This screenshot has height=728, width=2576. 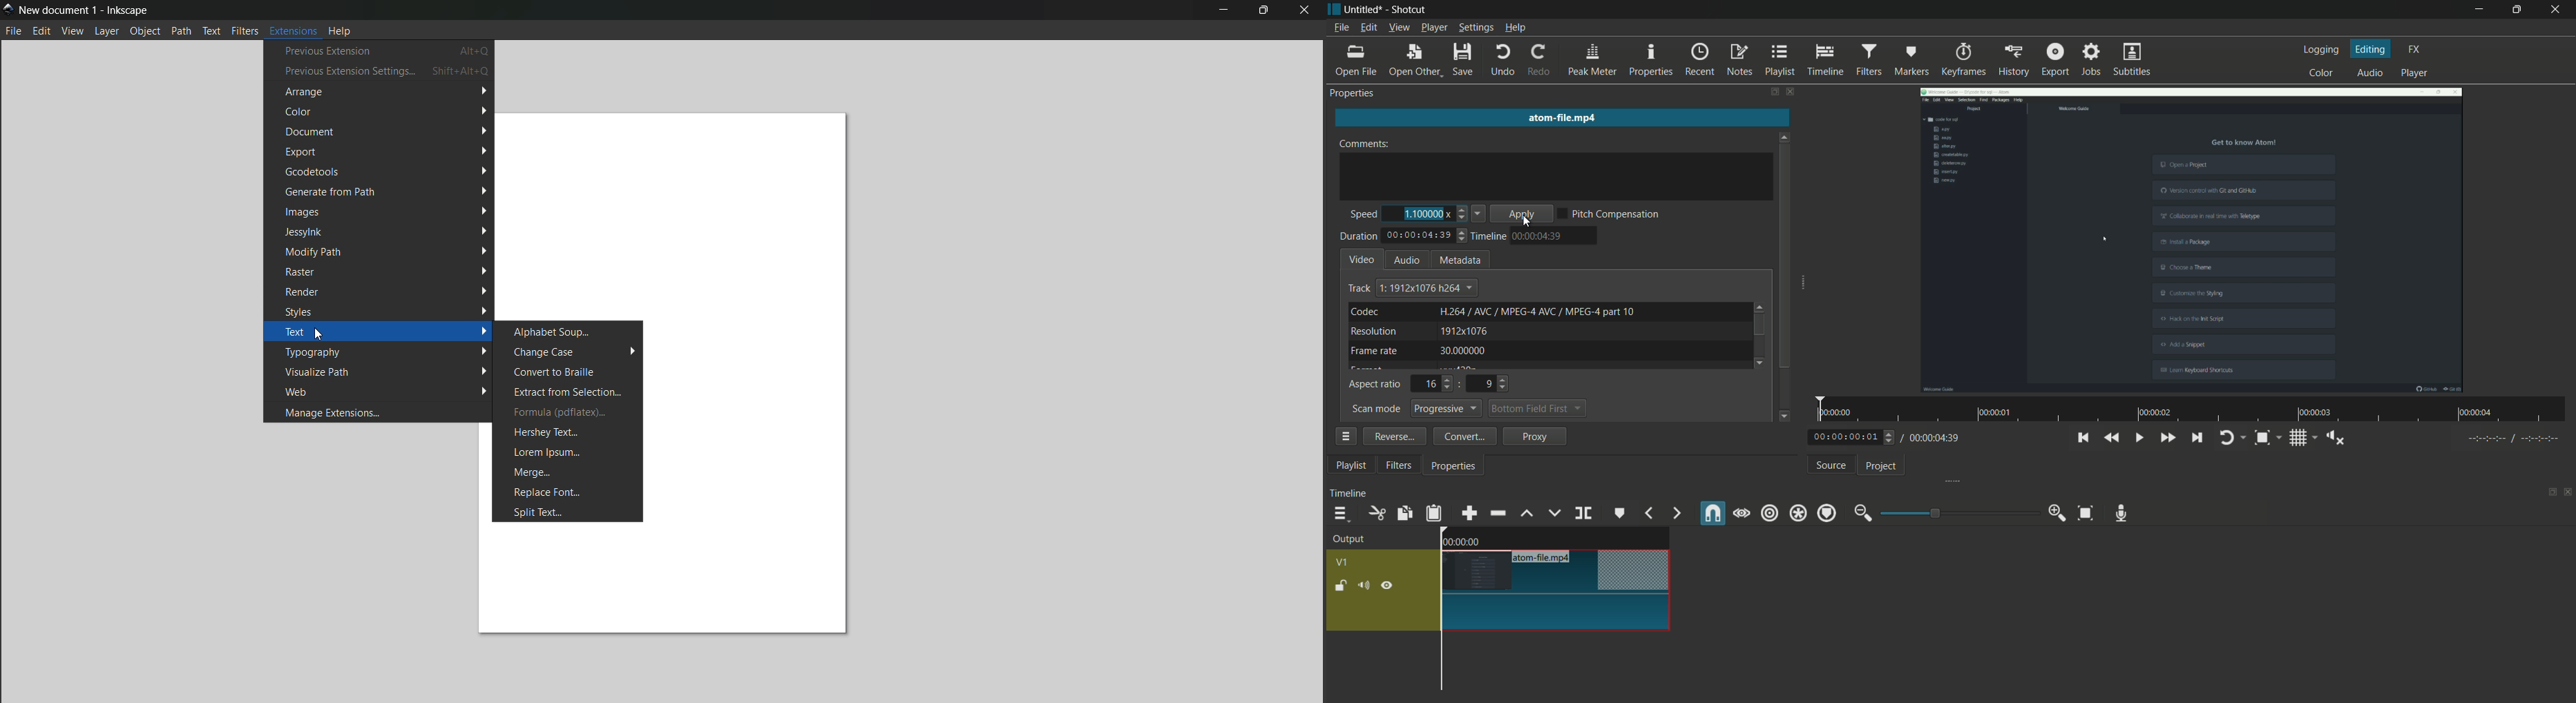 What do you see at coordinates (383, 132) in the screenshot?
I see `document` at bounding box center [383, 132].